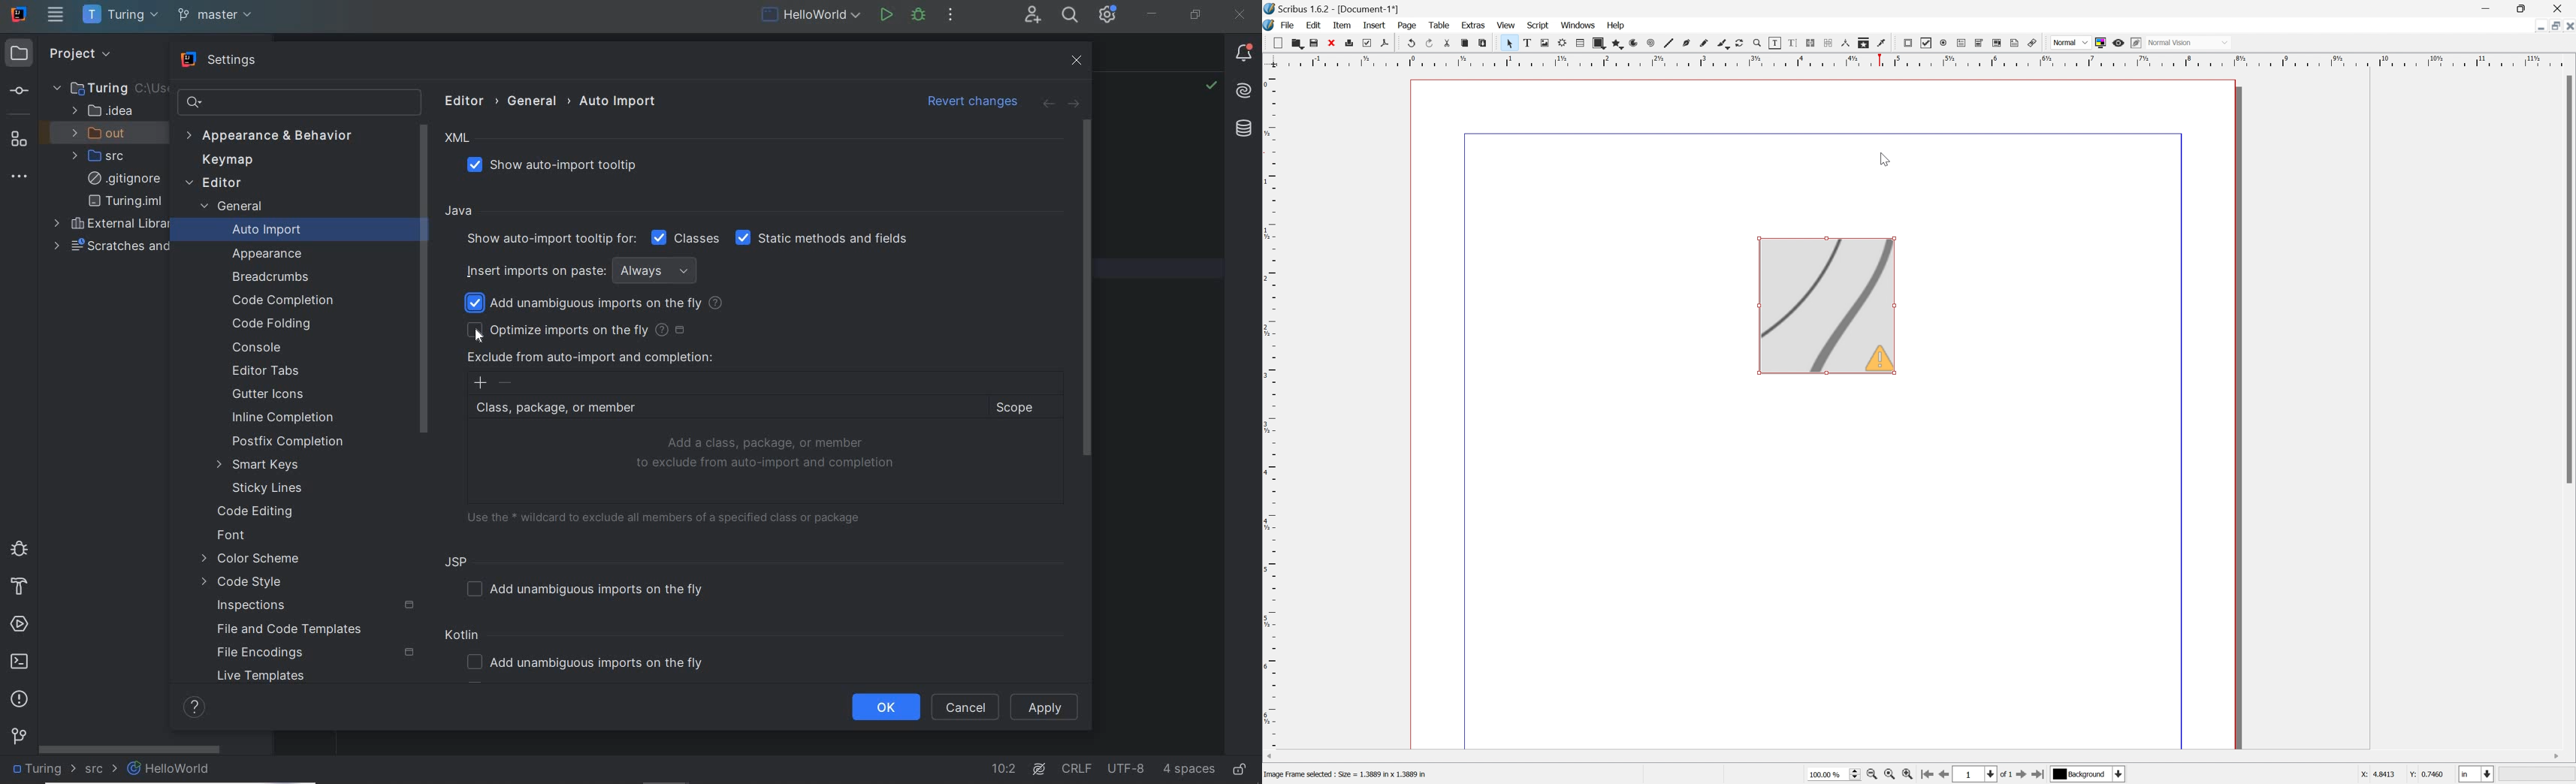 The width and height of the screenshot is (2576, 784). I want to click on Zoom out by the stepping value in tools preferences, so click(1871, 776).